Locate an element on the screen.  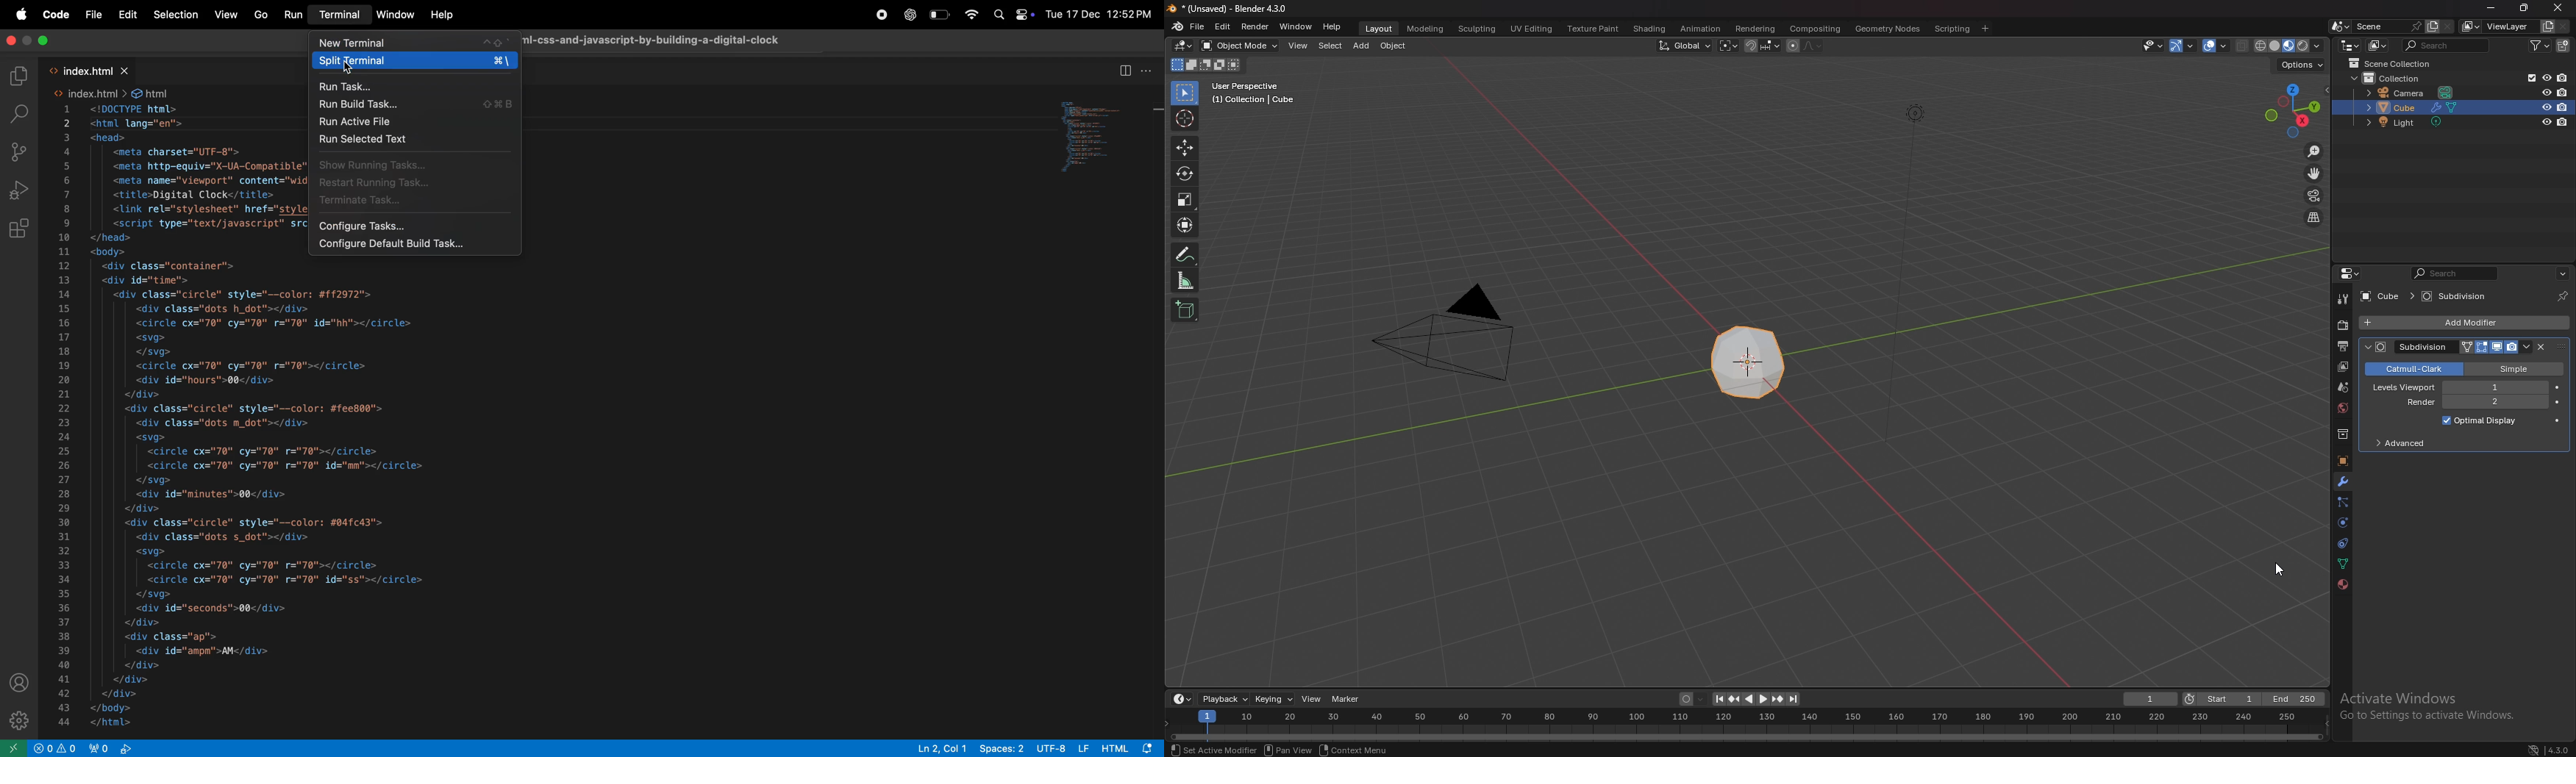
transform orientation is located at coordinates (1684, 46).